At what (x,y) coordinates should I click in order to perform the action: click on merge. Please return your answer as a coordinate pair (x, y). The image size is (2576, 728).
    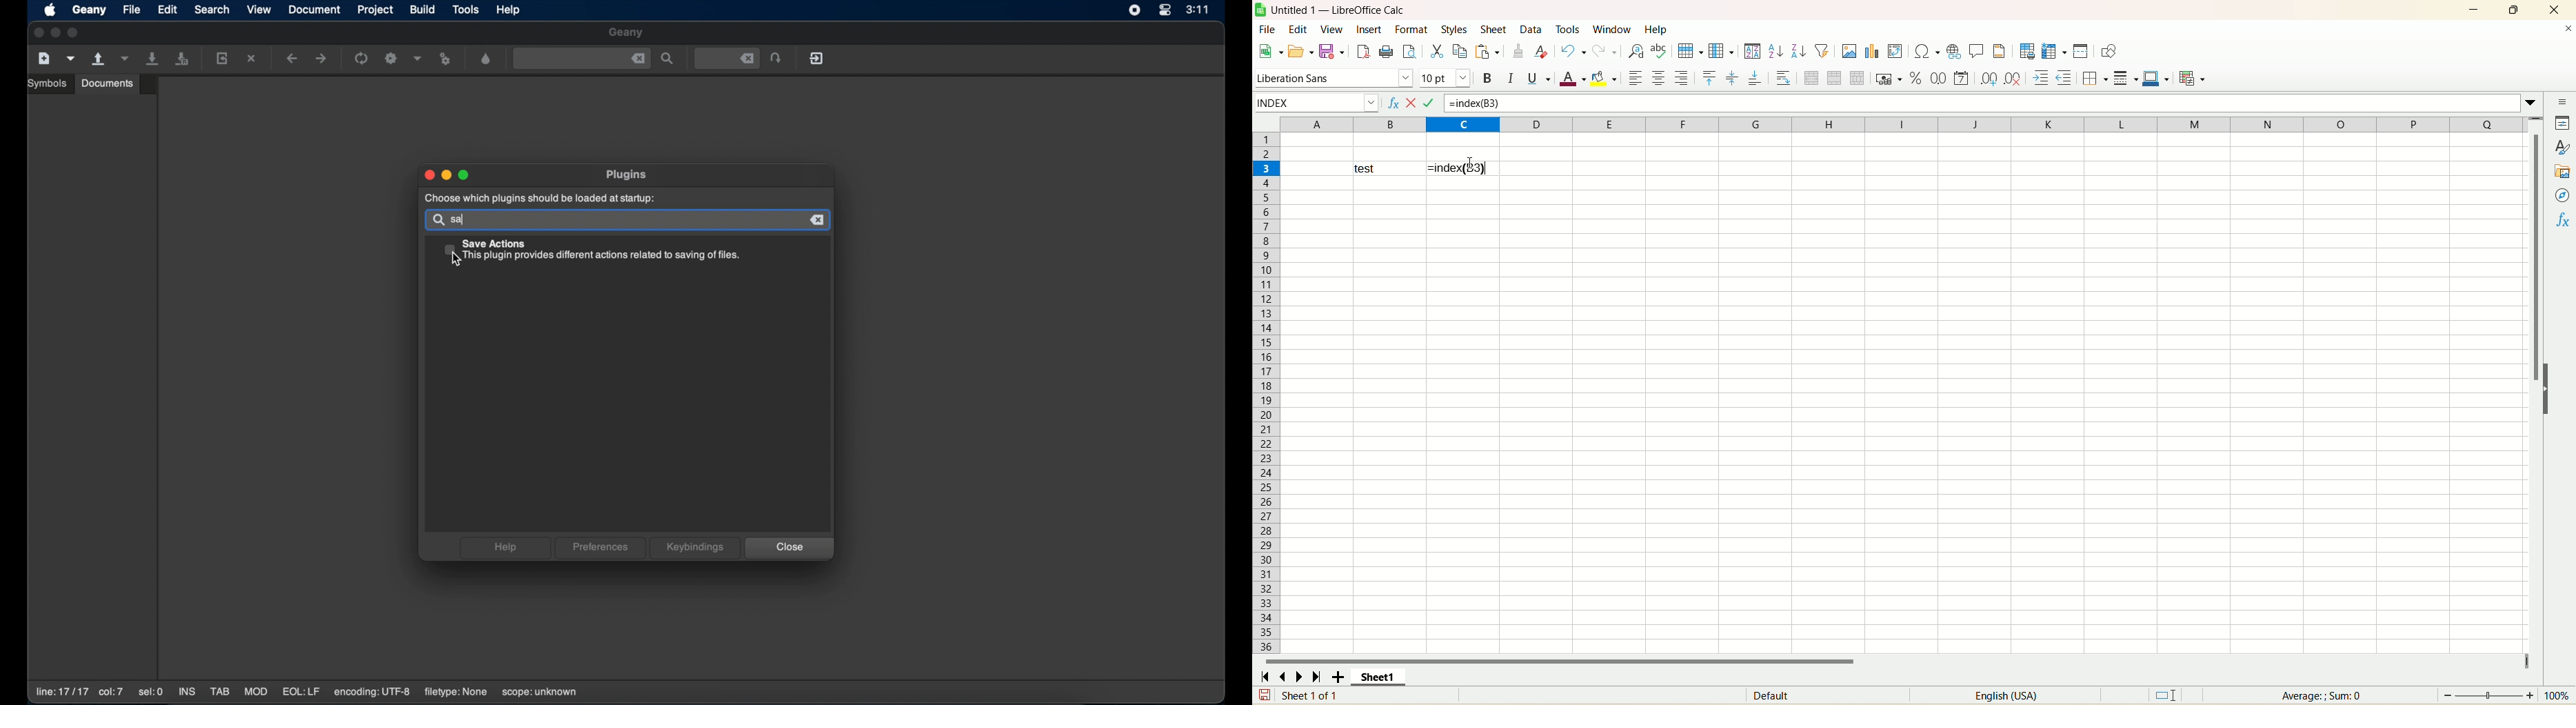
    Looking at the image, I should click on (1835, 78).